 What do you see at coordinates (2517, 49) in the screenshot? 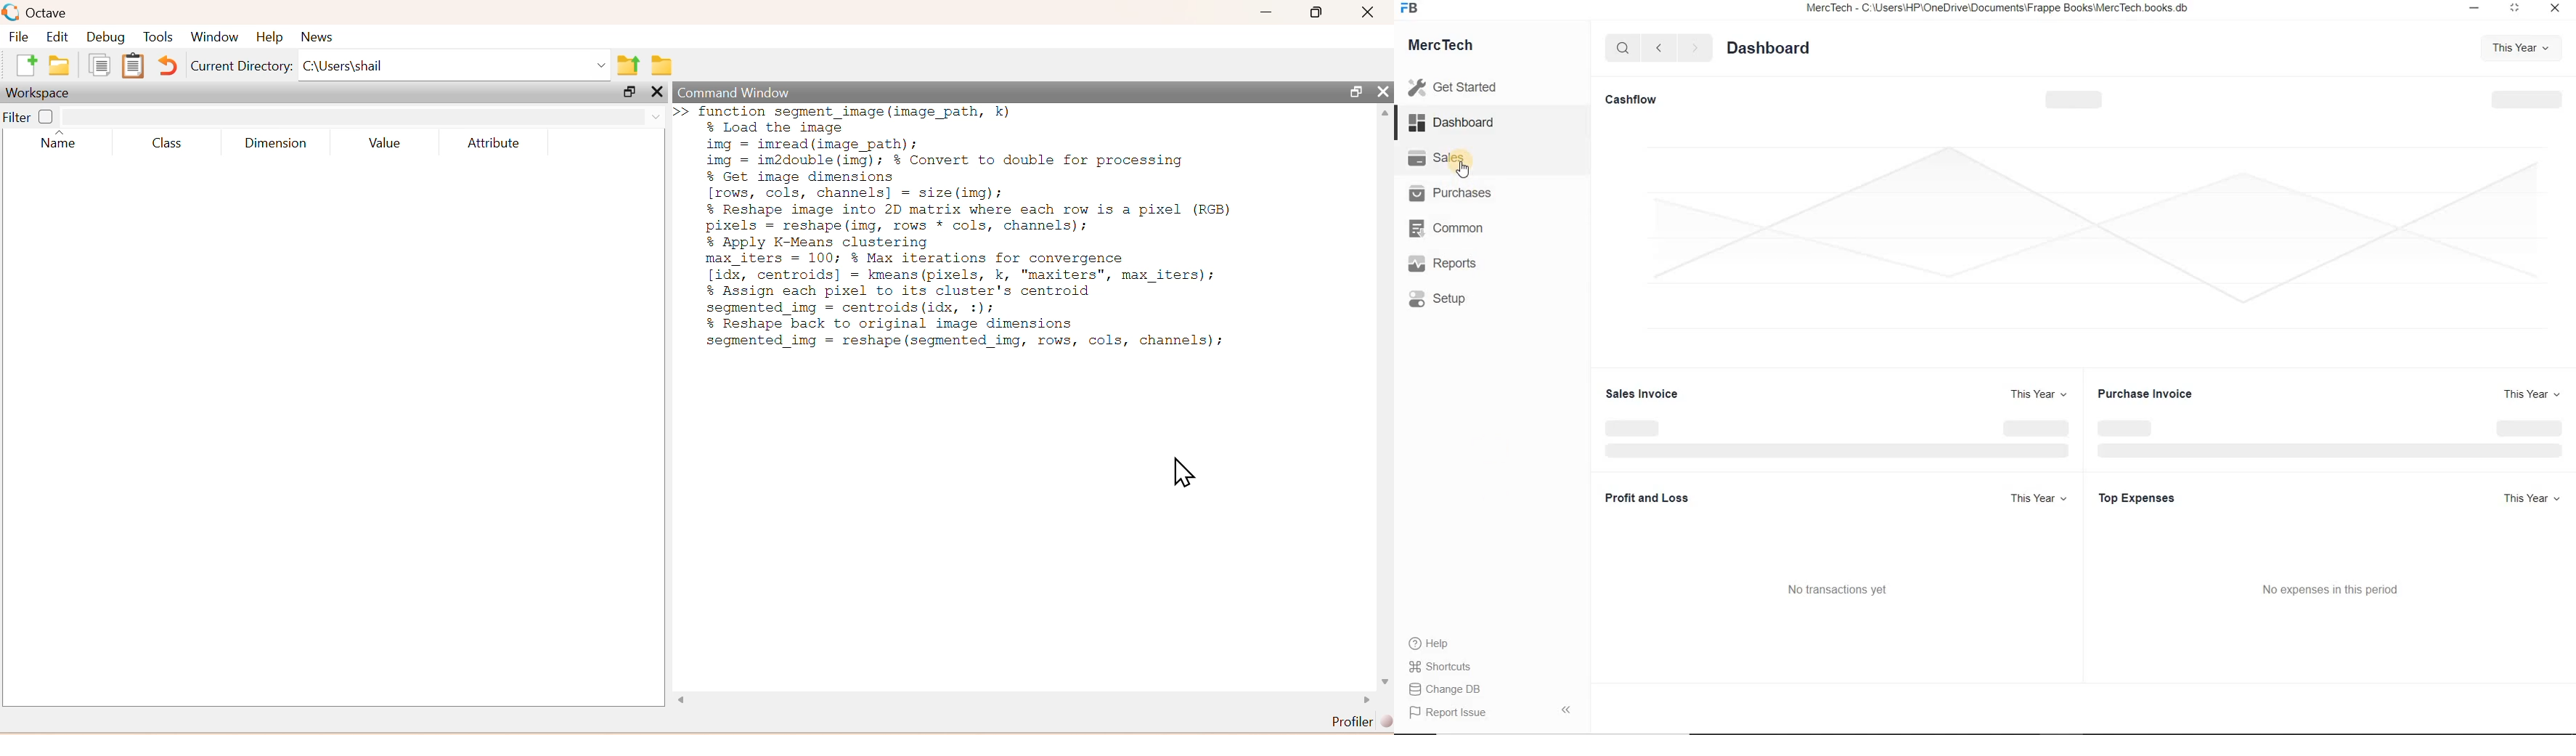
I see `This Year` at bounding box center [2517, 49].